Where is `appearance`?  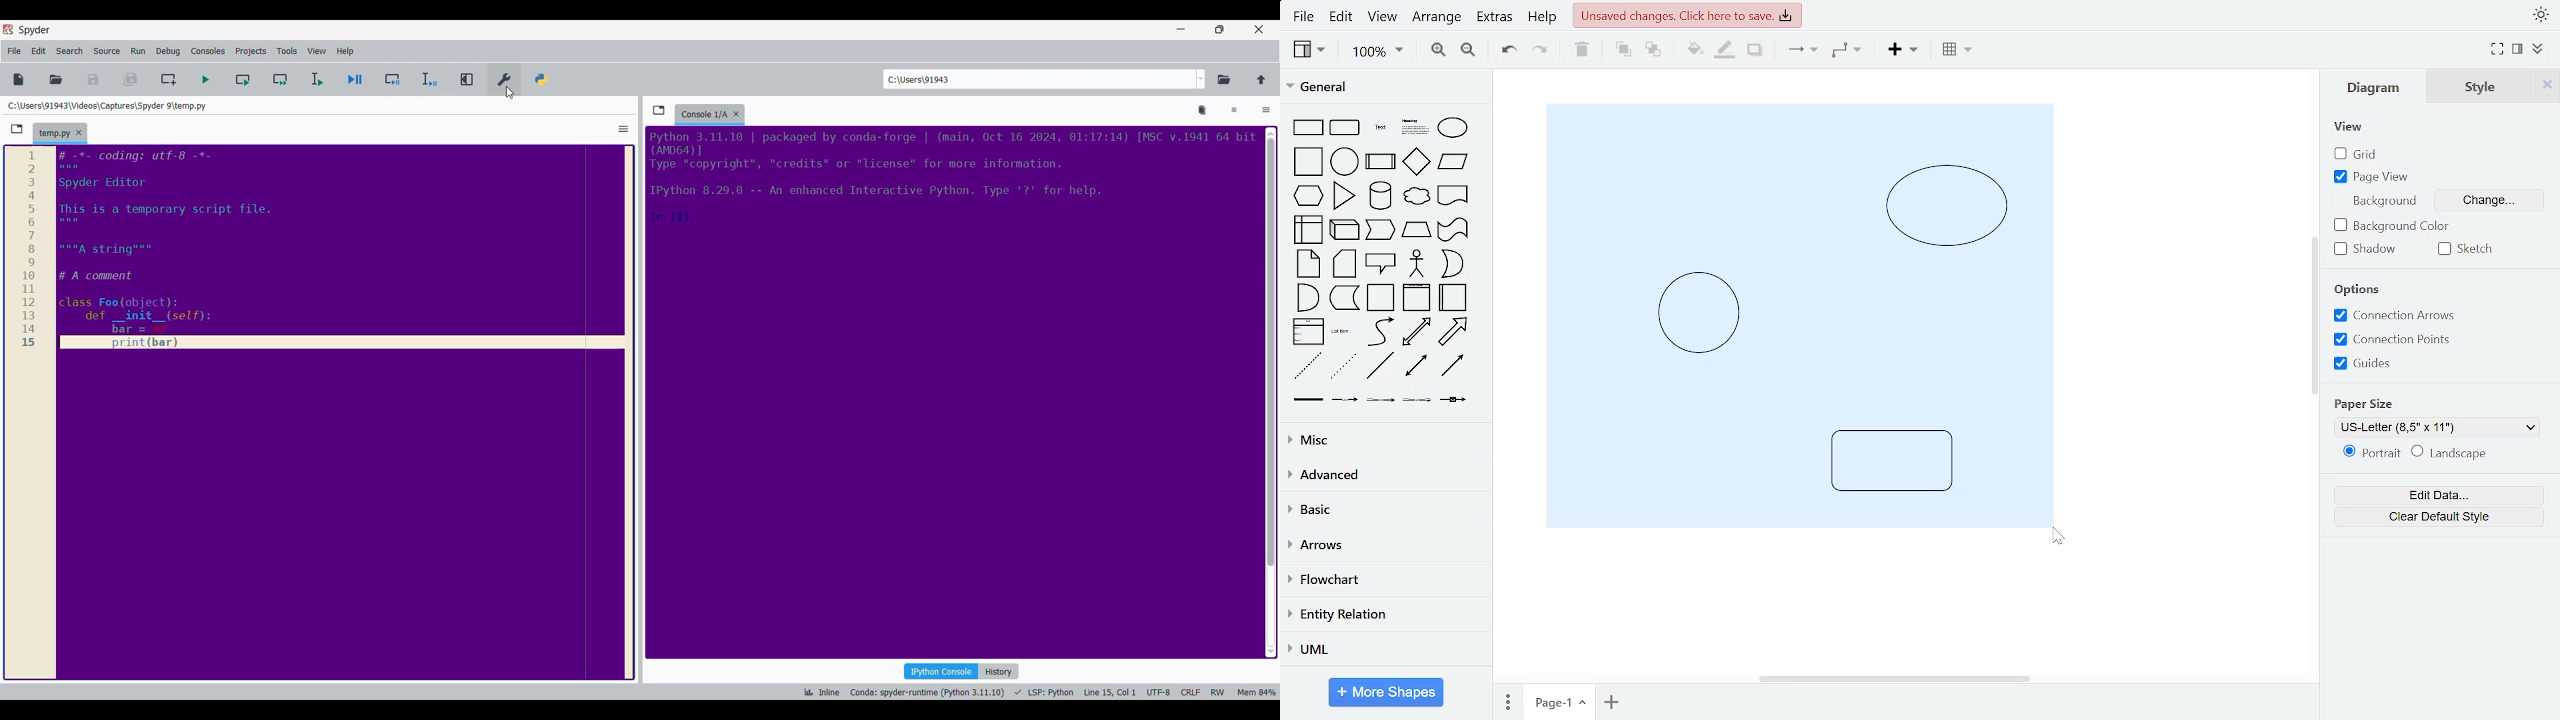 appearance is located at coordinates (2538, 15).